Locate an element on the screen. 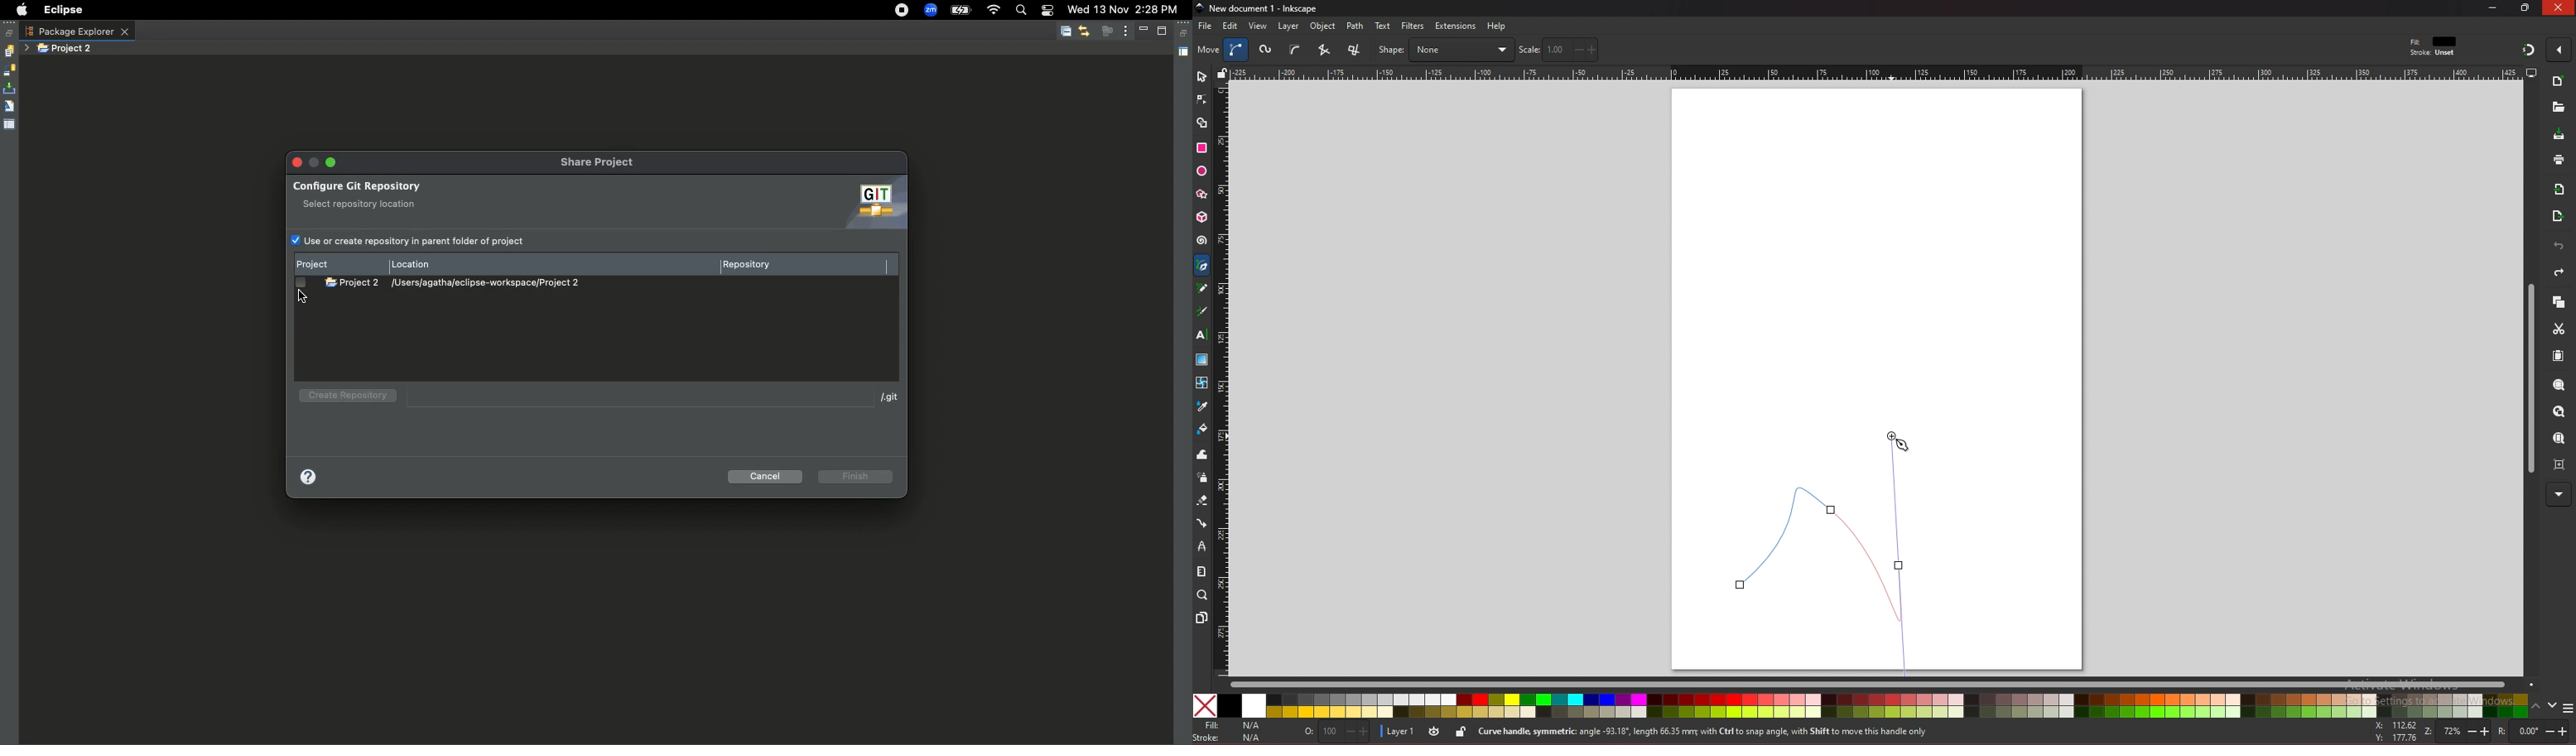  opacity is located at coordinates (1339, 733).